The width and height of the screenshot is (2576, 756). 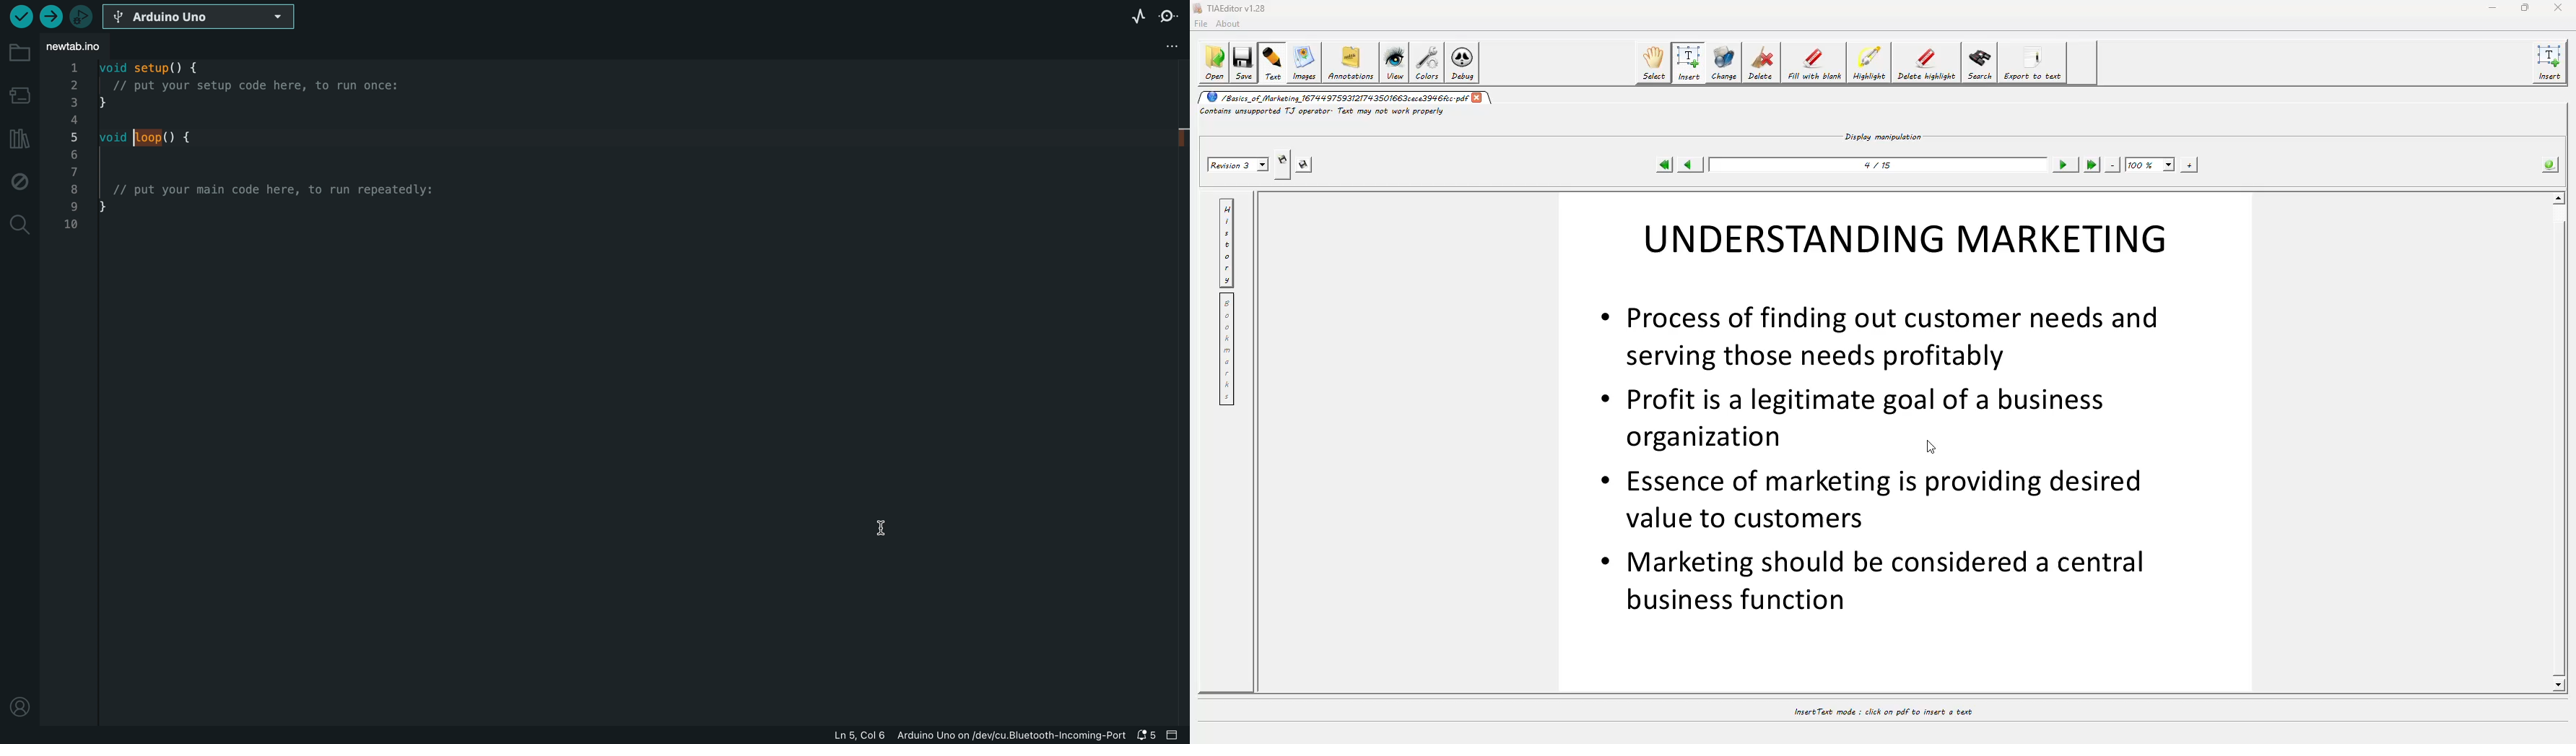 What do you see at coordinates (18, 19) in the screenshot?
I see `verify` at bounding box center [18, 19].